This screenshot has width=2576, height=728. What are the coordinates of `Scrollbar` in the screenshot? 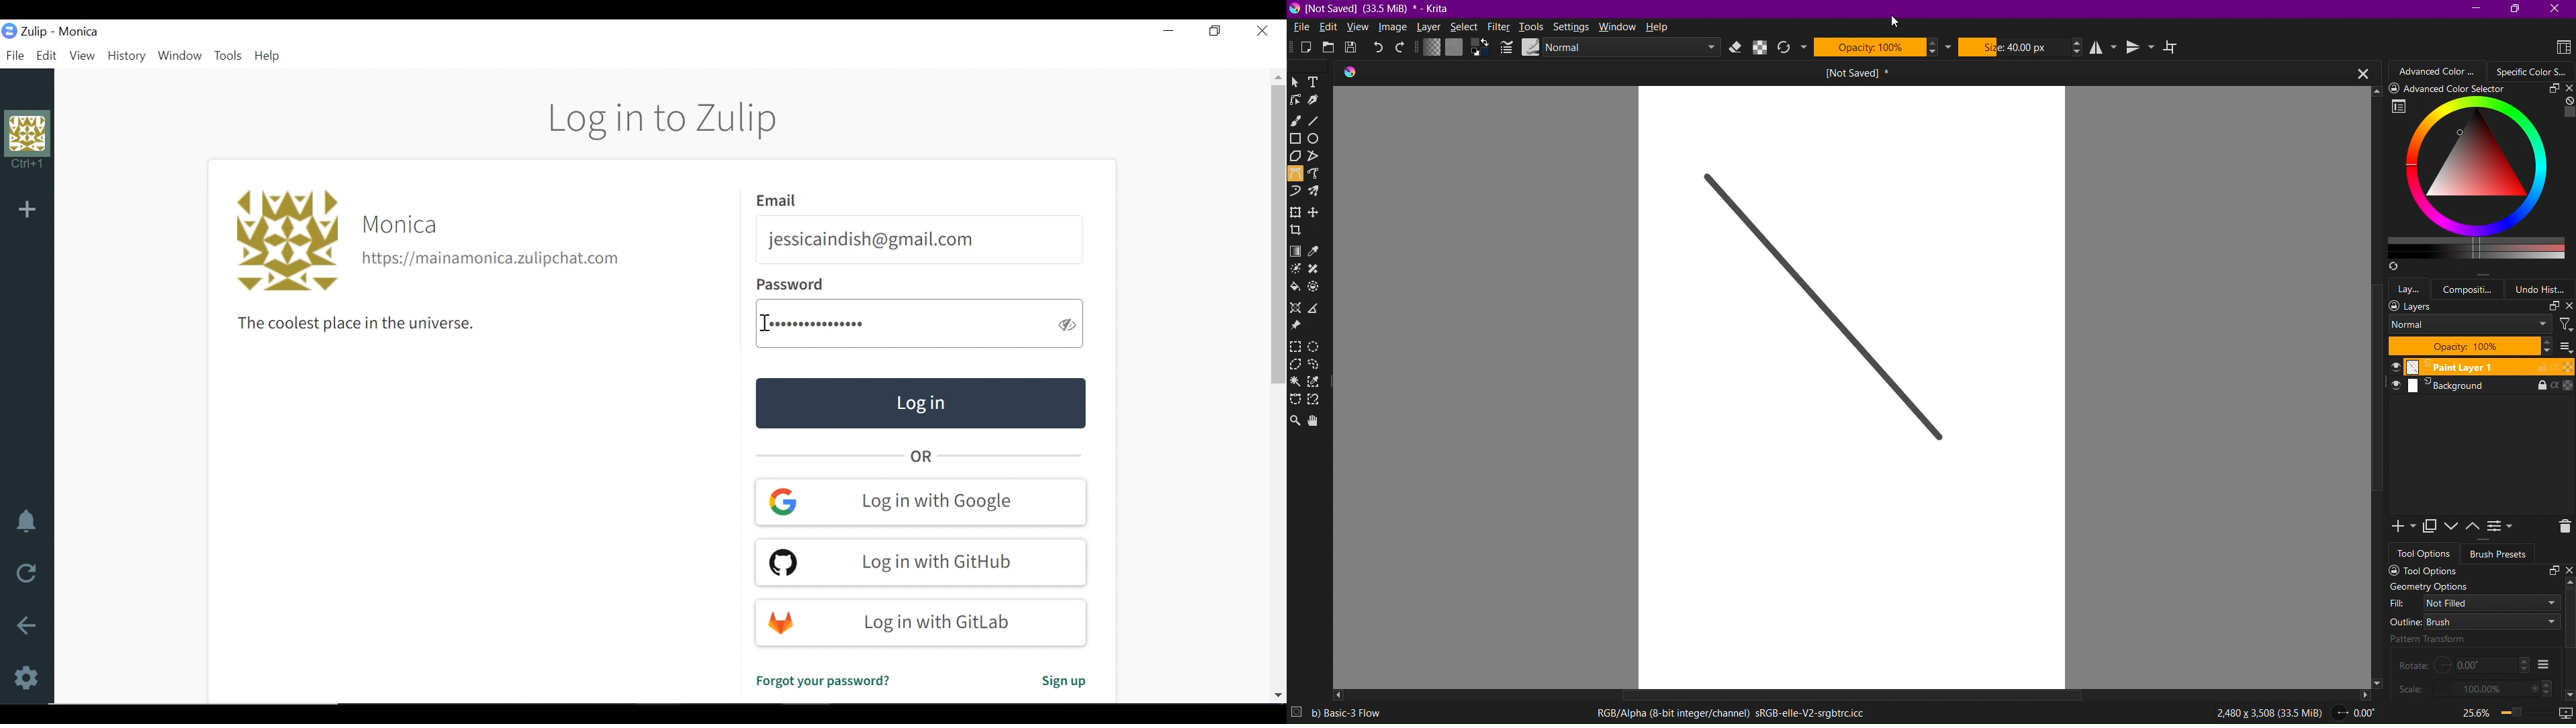 It's located at (2568, 621).